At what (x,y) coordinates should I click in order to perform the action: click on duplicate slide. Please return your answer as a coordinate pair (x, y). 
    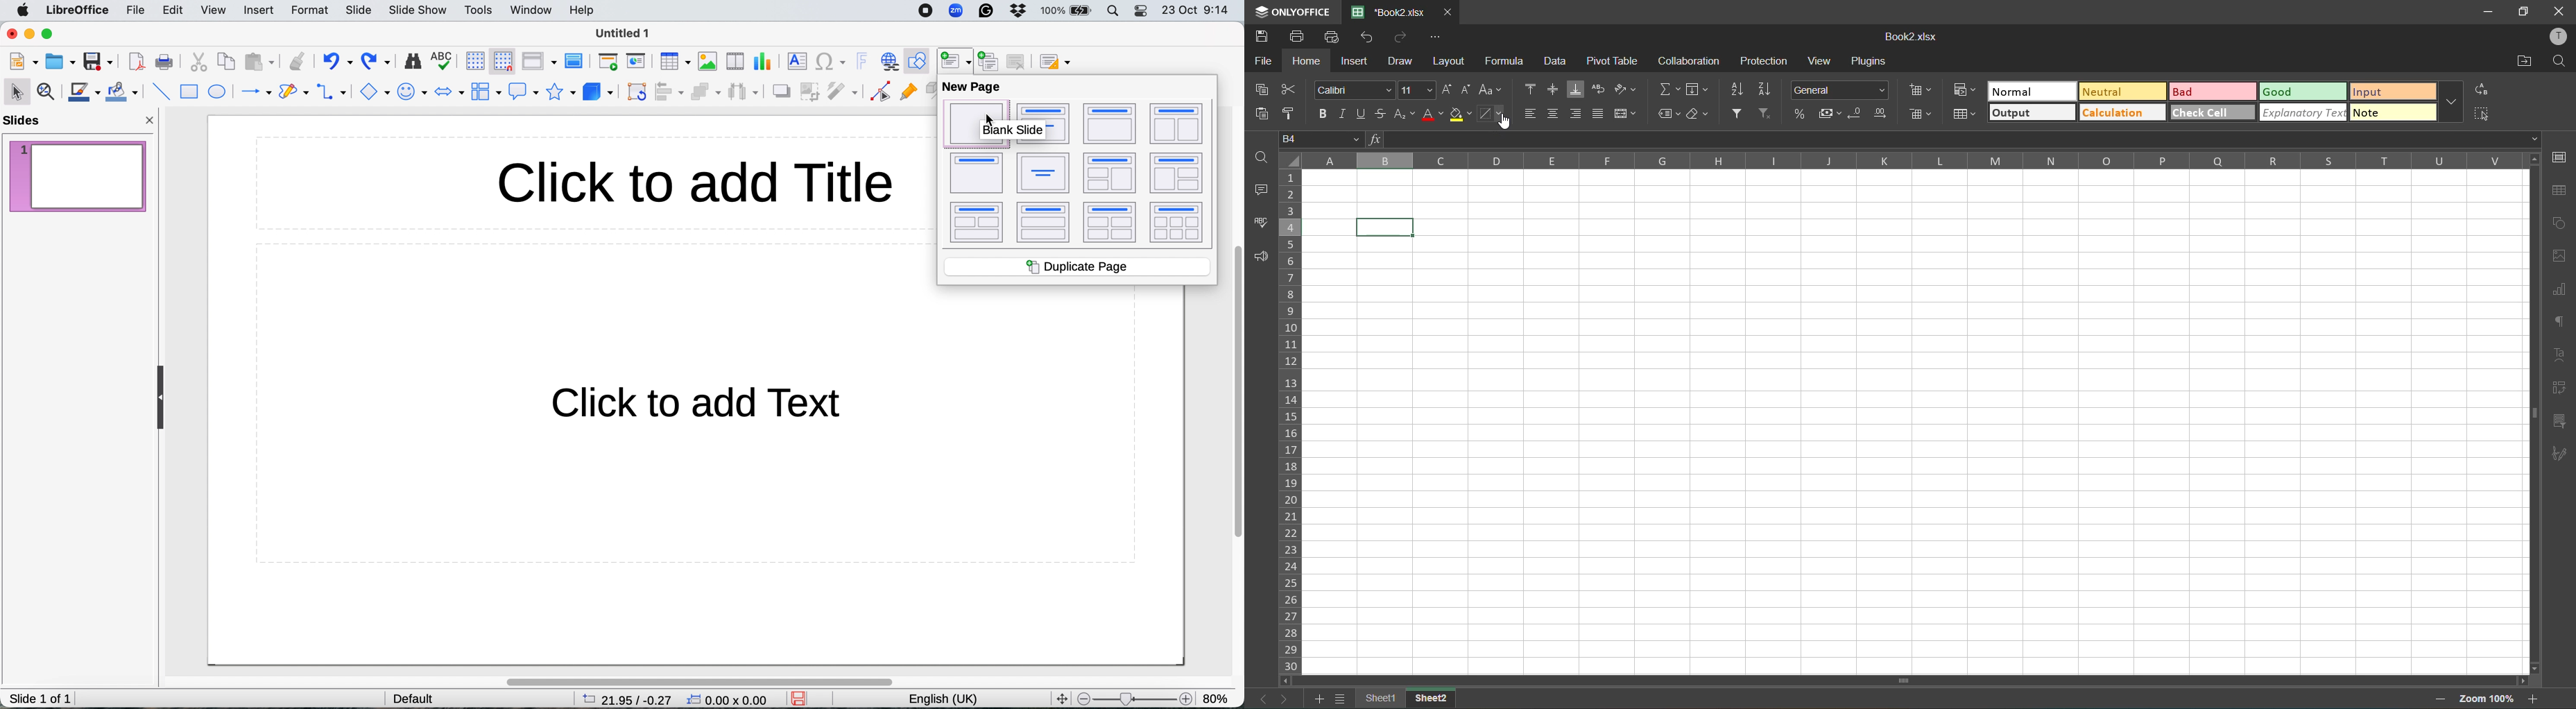
    Looking at the image, I should click on (991, 61).